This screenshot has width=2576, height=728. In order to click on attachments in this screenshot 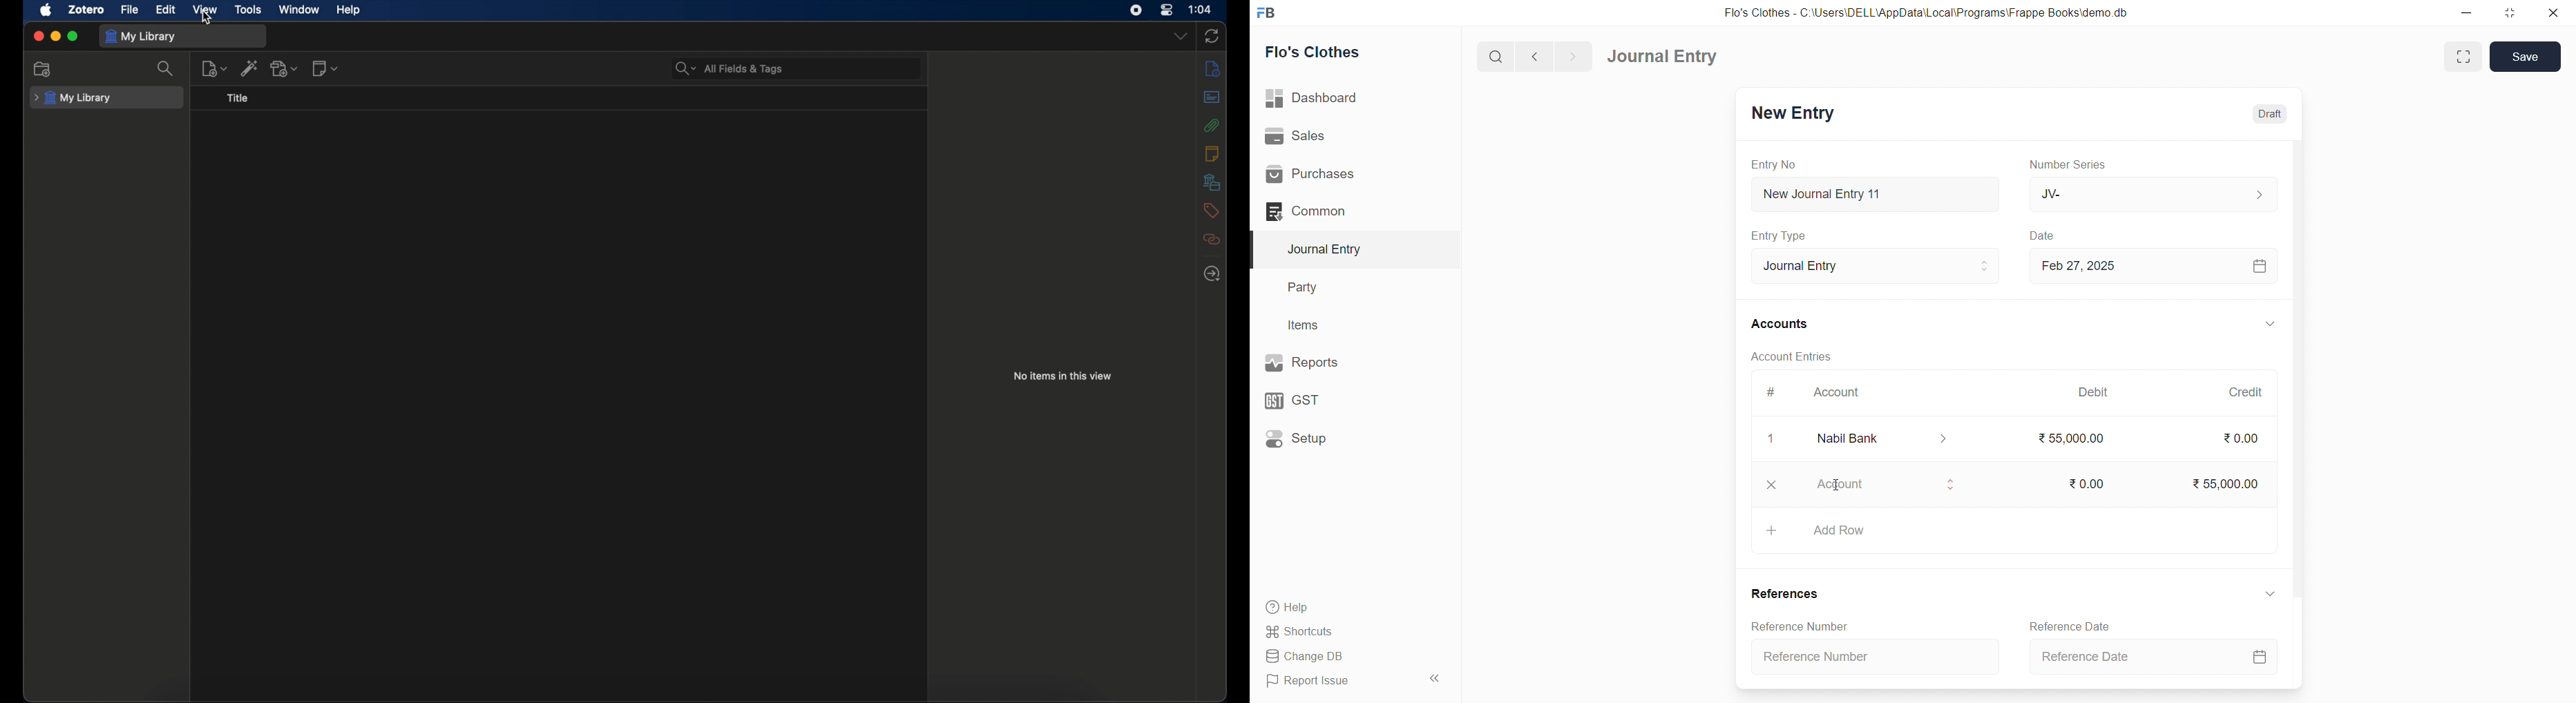, I will do `click(1212, 125)`.